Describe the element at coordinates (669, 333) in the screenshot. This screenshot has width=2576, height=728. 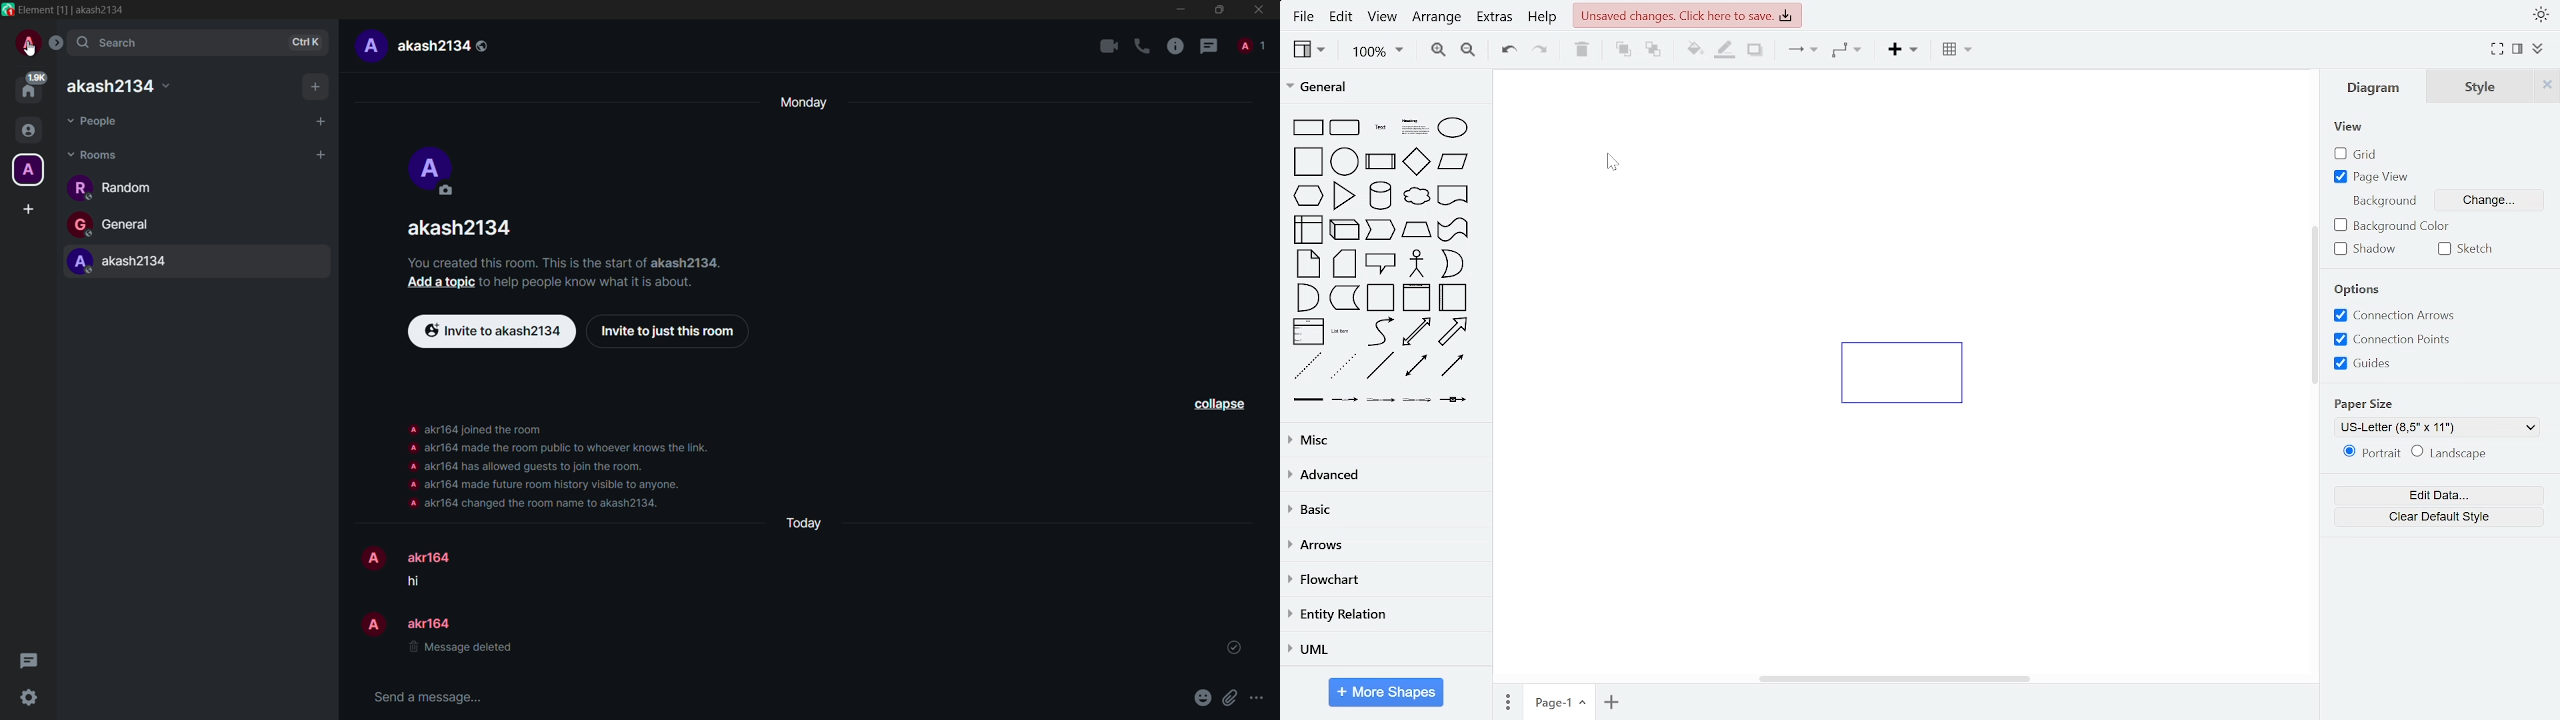
I see `invite to just this room` at that location.